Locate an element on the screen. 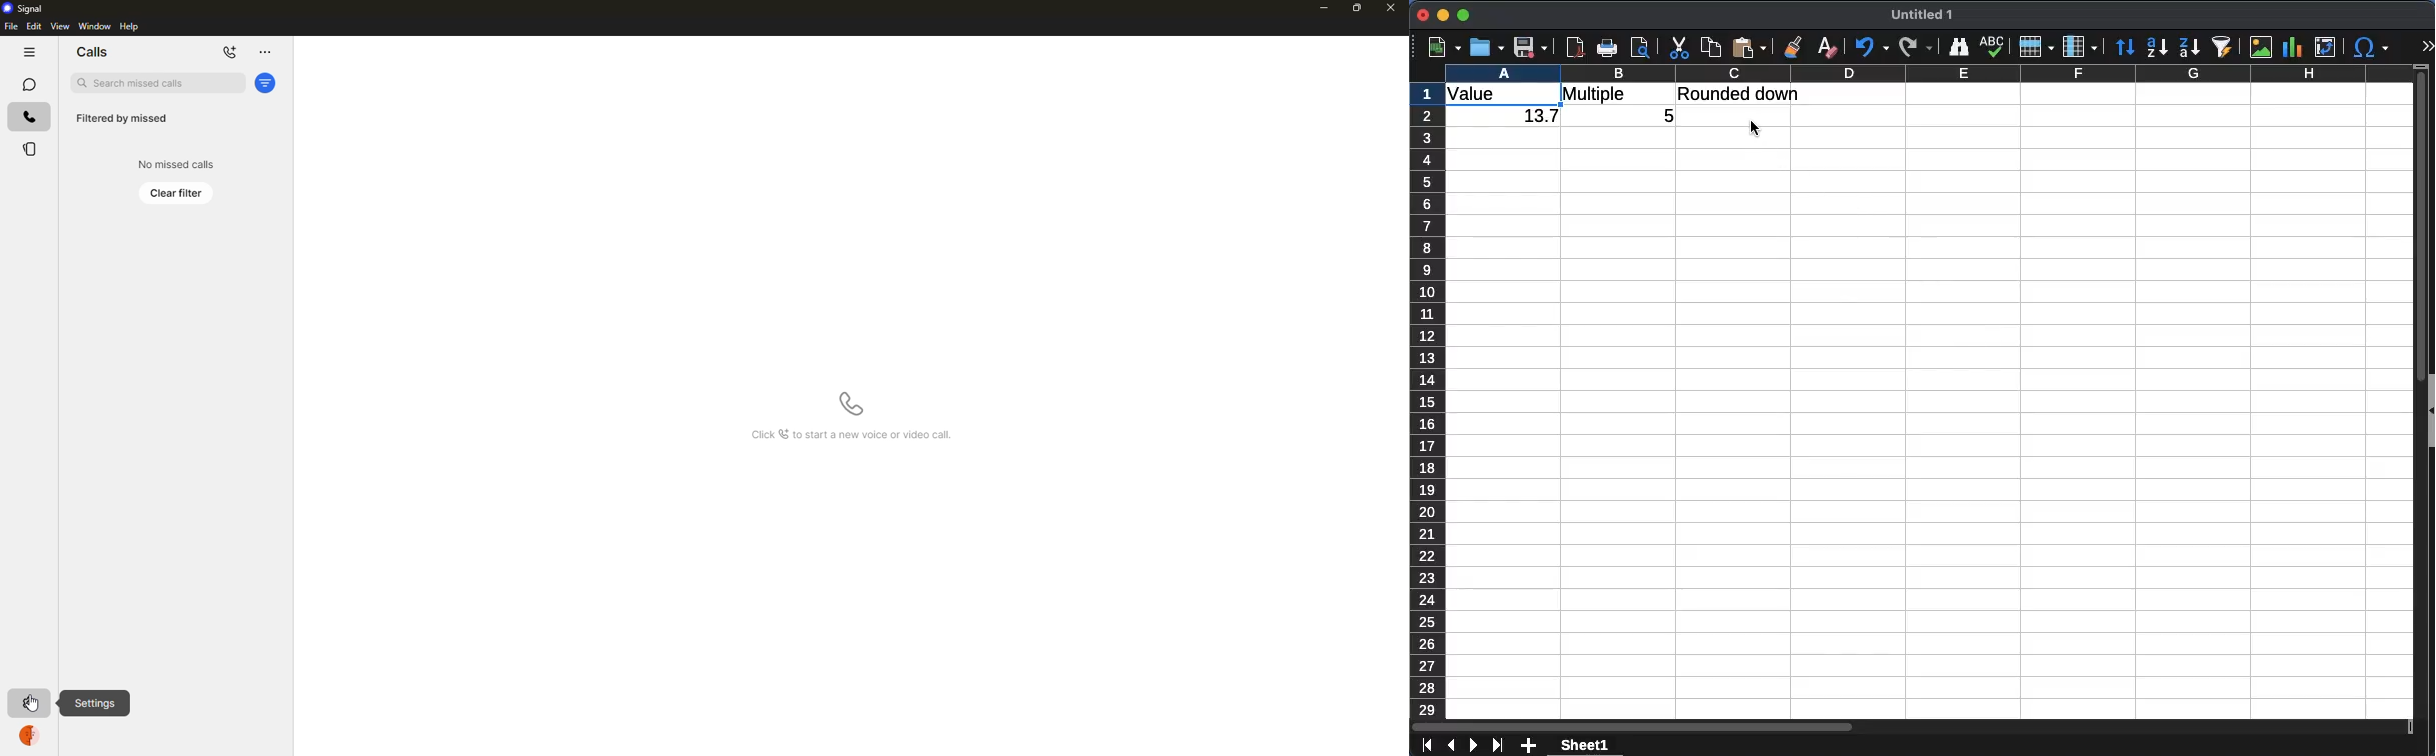 The height and width of the screenshot is (756, 2436). calls is located at coordinates (29, 117).